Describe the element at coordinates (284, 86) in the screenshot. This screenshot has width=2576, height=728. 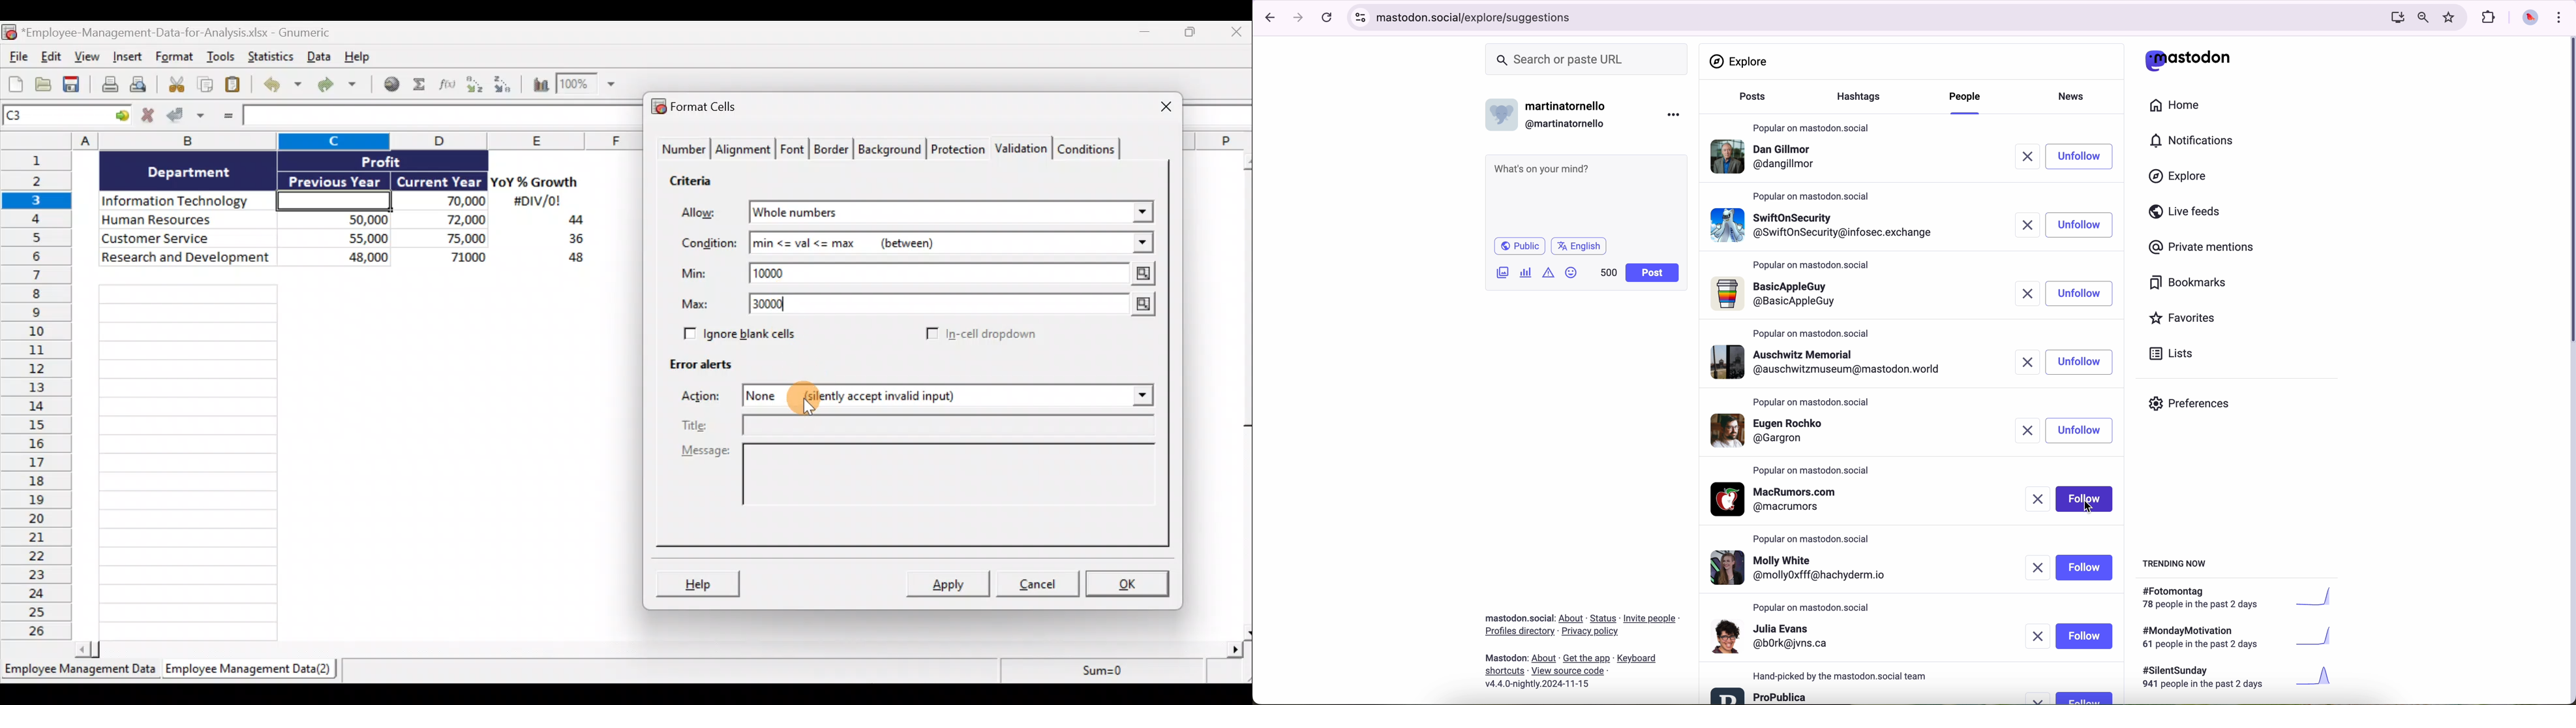
I see `Undo last action` at that location.